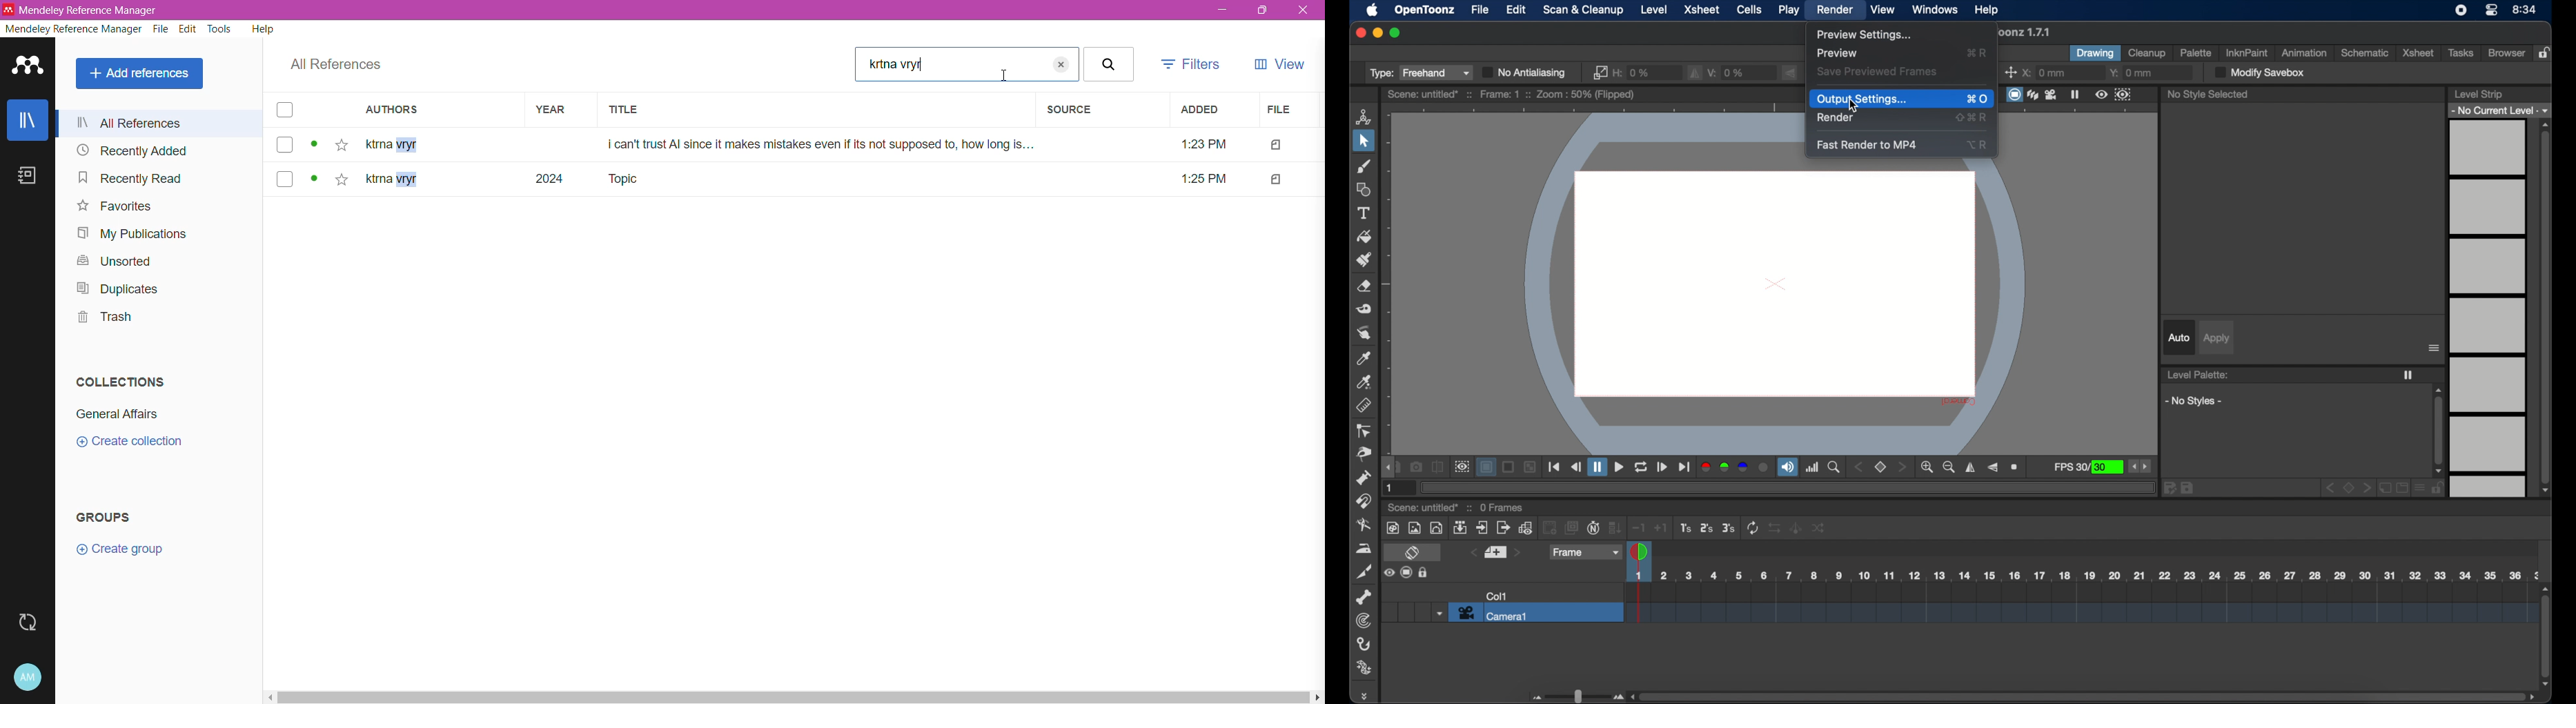  What do you see at coordinates (186, 30) in the screenshot?
I see `Edit` at bounding box center [186, 30].